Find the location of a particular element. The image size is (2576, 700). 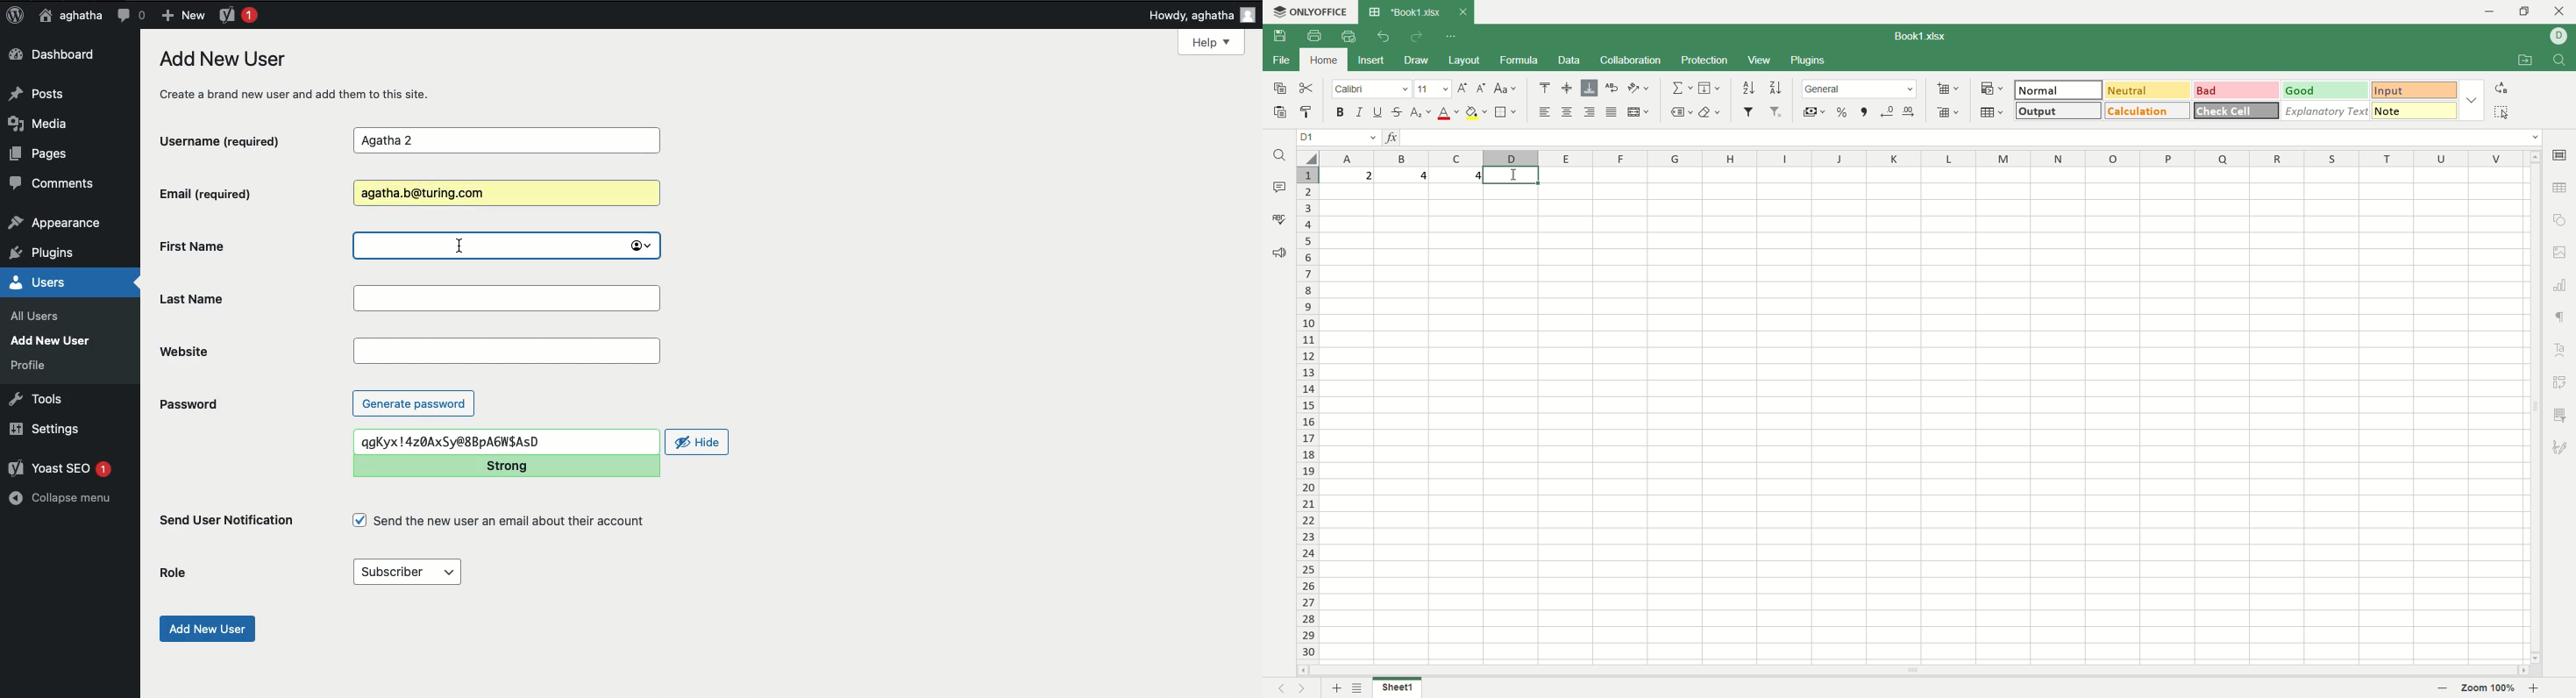

Pages is located at coordinates (44, 157).